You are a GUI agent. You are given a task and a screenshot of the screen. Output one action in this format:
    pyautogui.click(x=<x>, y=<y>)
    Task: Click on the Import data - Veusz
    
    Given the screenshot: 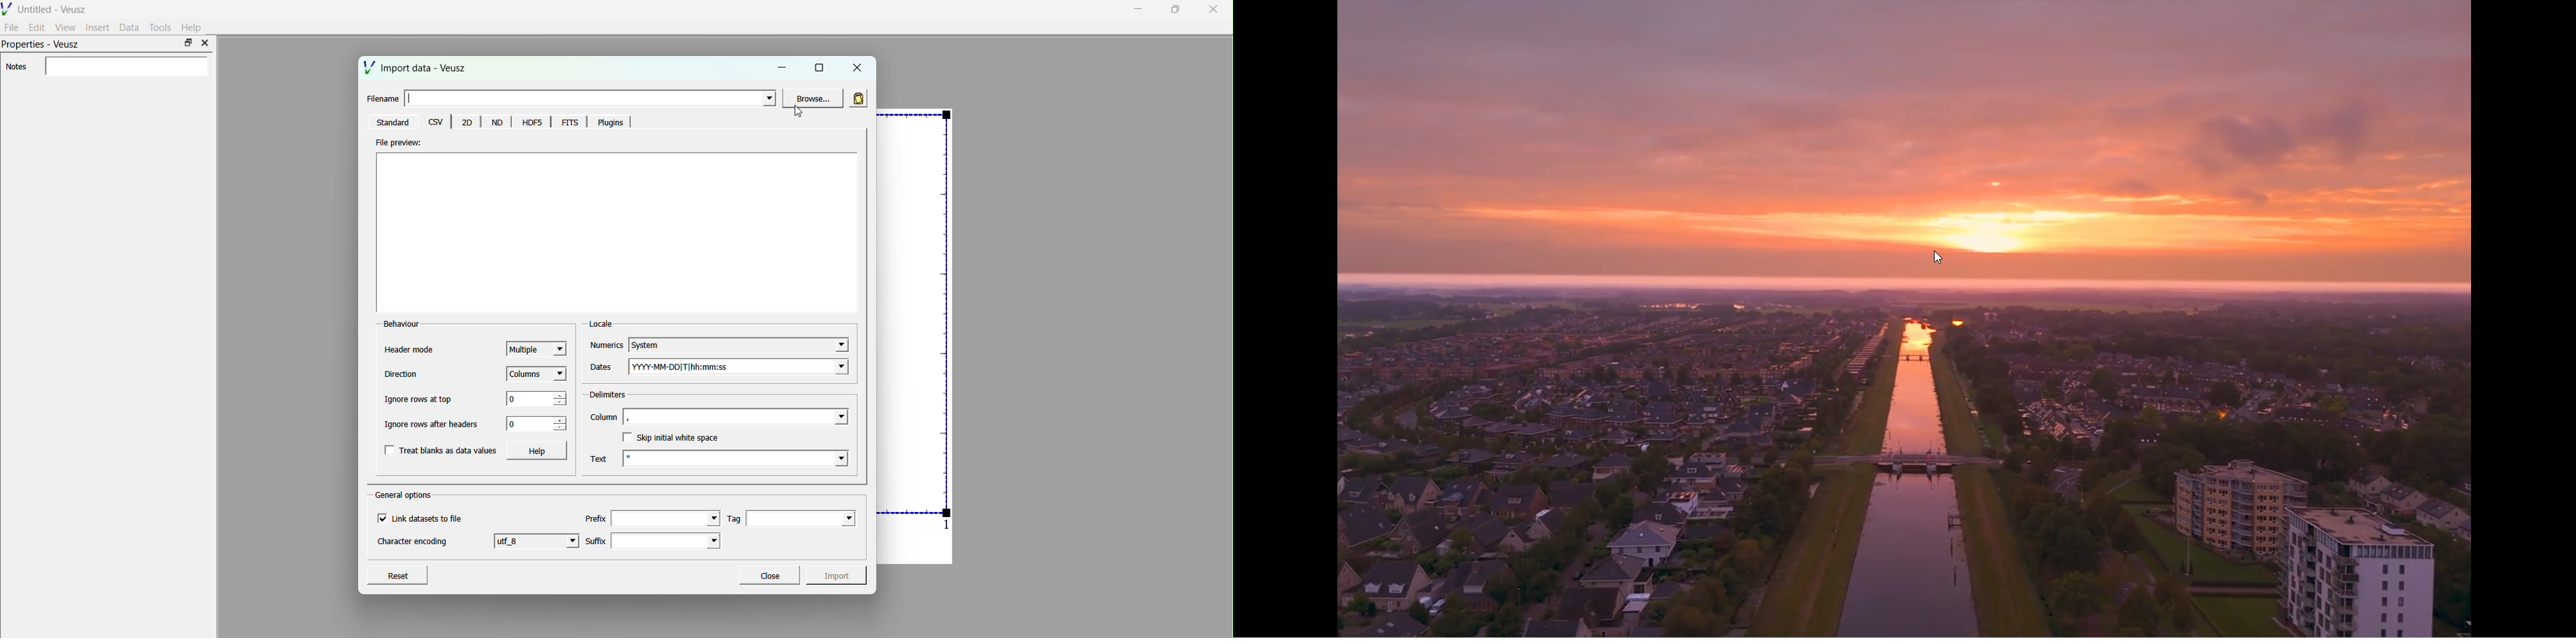 What is the action you would take?
    pyautogui.click(x=417, y=68)
    